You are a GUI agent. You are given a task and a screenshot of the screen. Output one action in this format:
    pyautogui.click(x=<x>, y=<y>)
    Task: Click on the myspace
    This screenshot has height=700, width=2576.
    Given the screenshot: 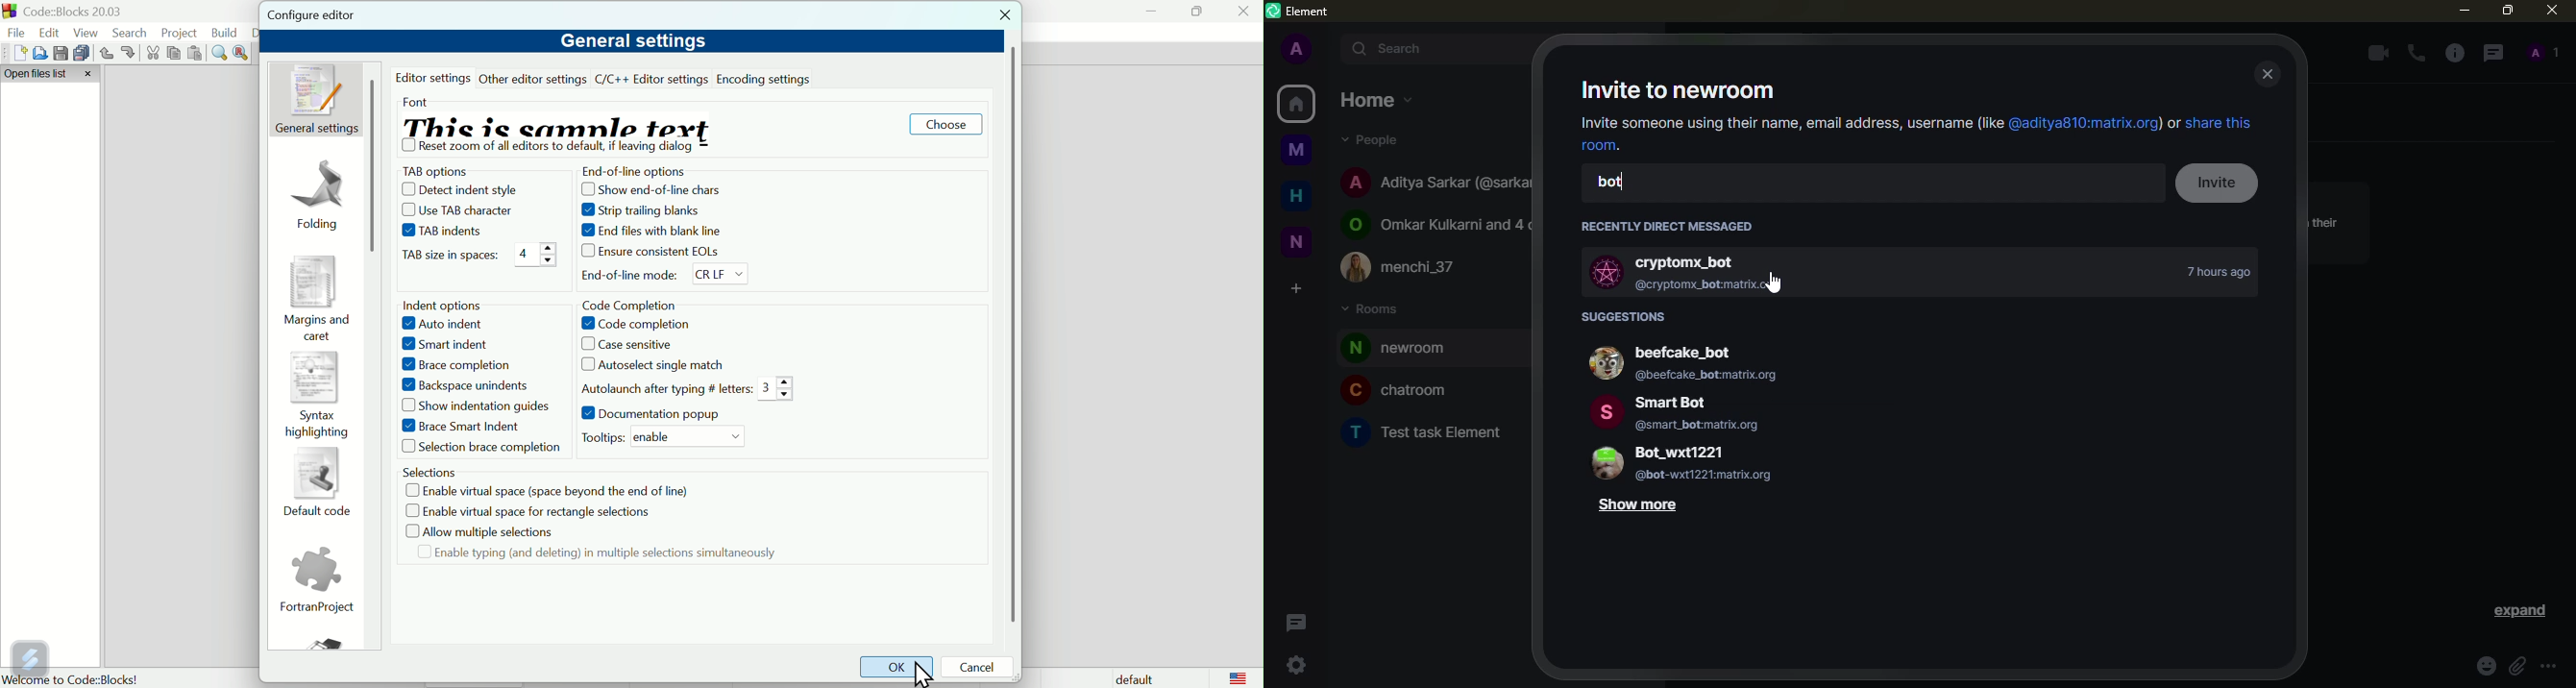 What is the action you would take?
    pyautogui.click(x=1298, y=152)
    